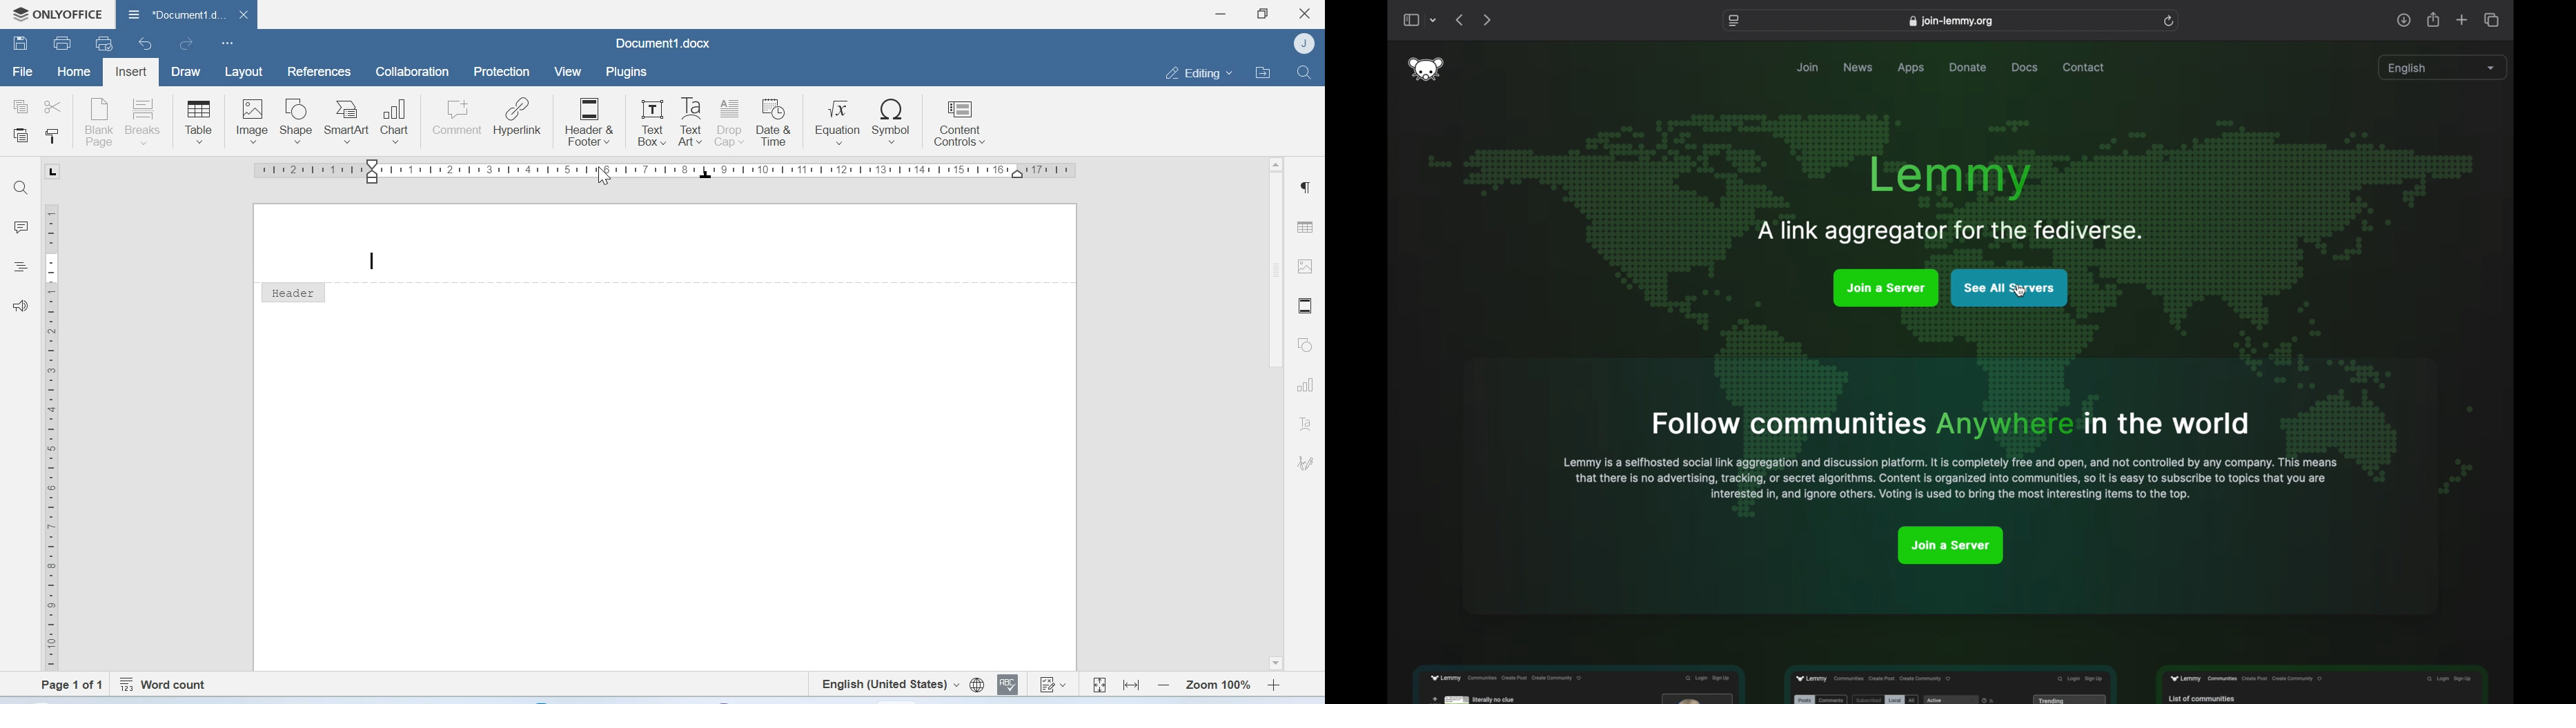 The height and width of the screenshot is (728, 2576). What do you see at coordinates (1951, 22) in the screenshot?
I see `web address` at bounding box center [1951, 22].